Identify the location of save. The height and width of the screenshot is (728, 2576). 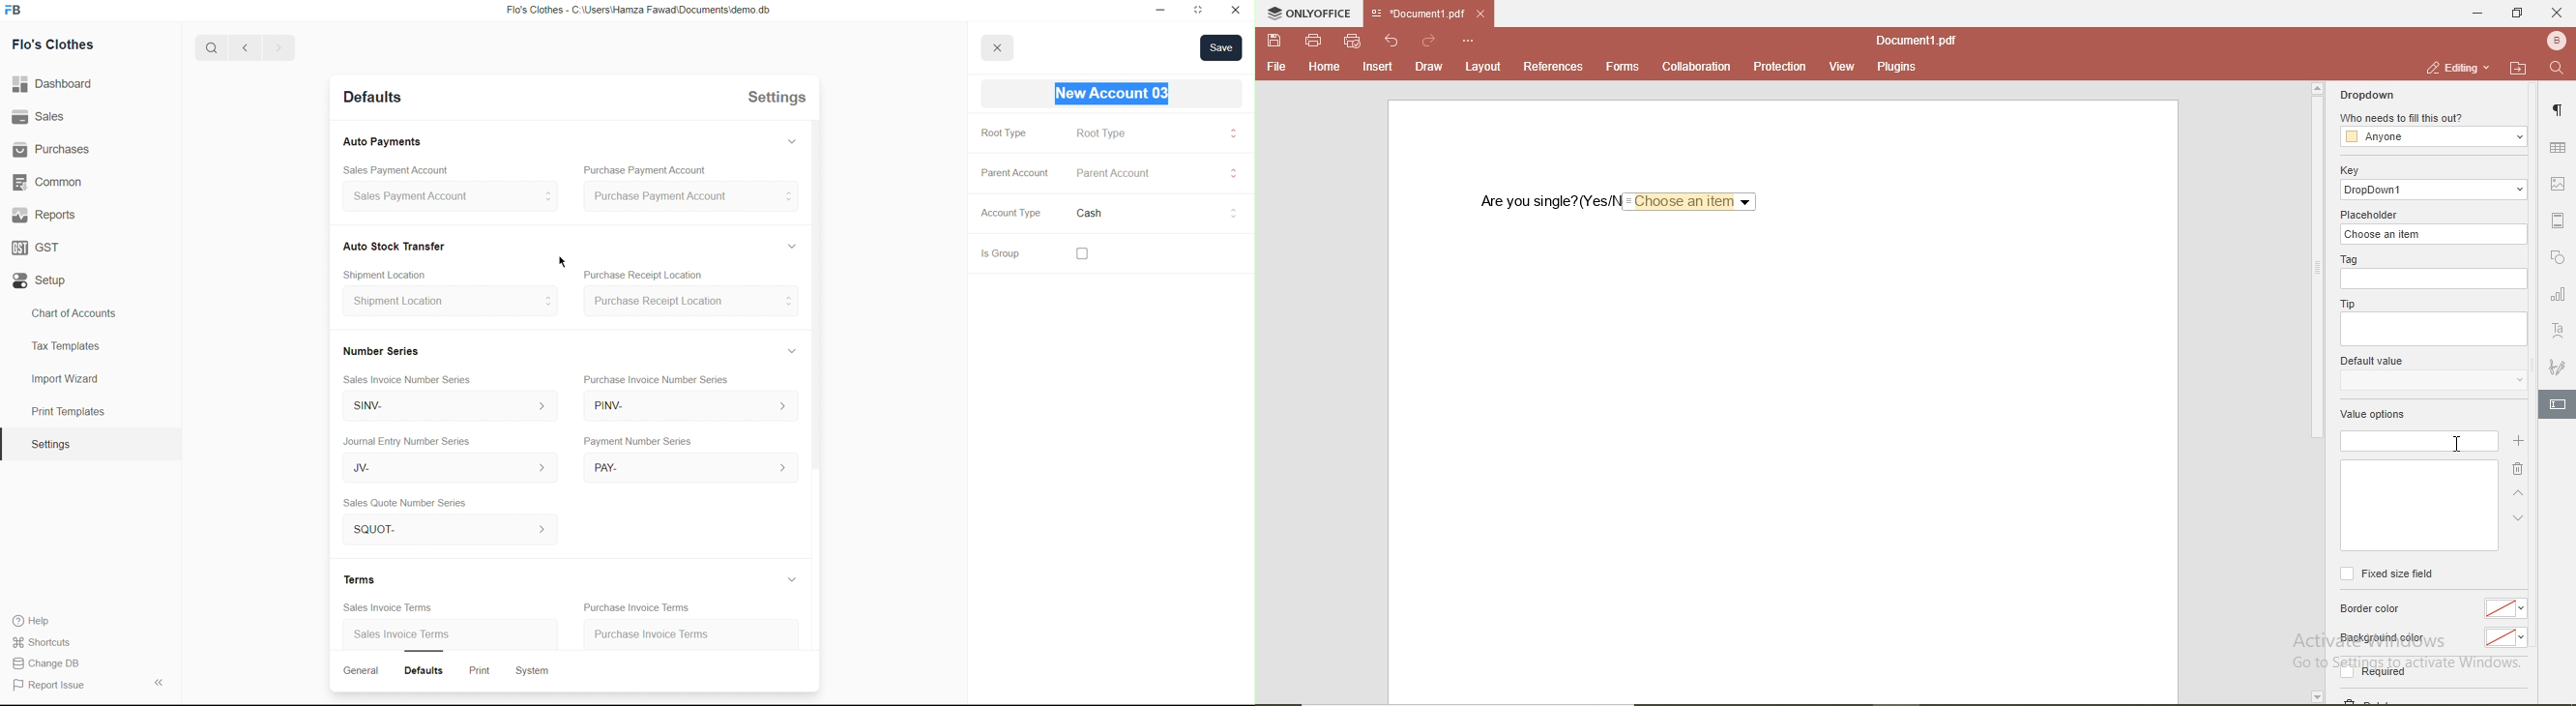
(1222, 47).